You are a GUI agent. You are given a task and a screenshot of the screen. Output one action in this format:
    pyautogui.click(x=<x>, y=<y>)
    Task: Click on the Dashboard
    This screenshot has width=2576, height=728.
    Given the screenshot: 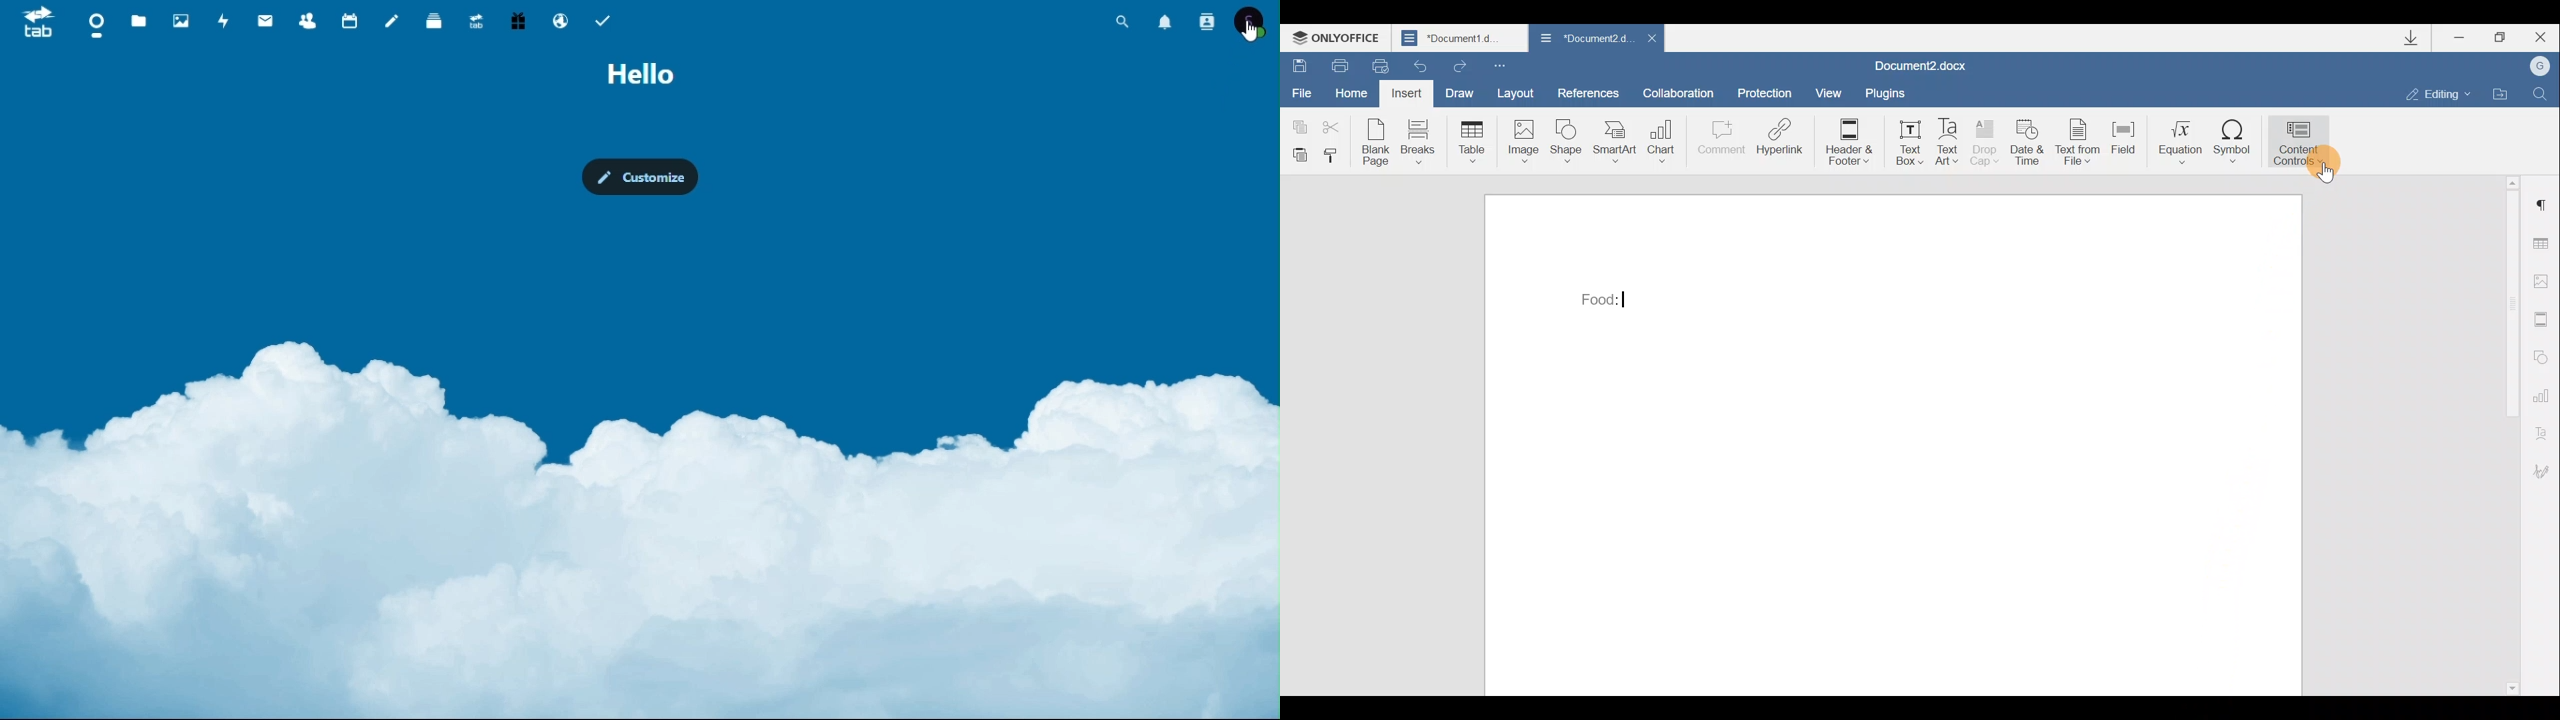 What is the action you would take?
    pyautogui.click(x=95, y=24)
    